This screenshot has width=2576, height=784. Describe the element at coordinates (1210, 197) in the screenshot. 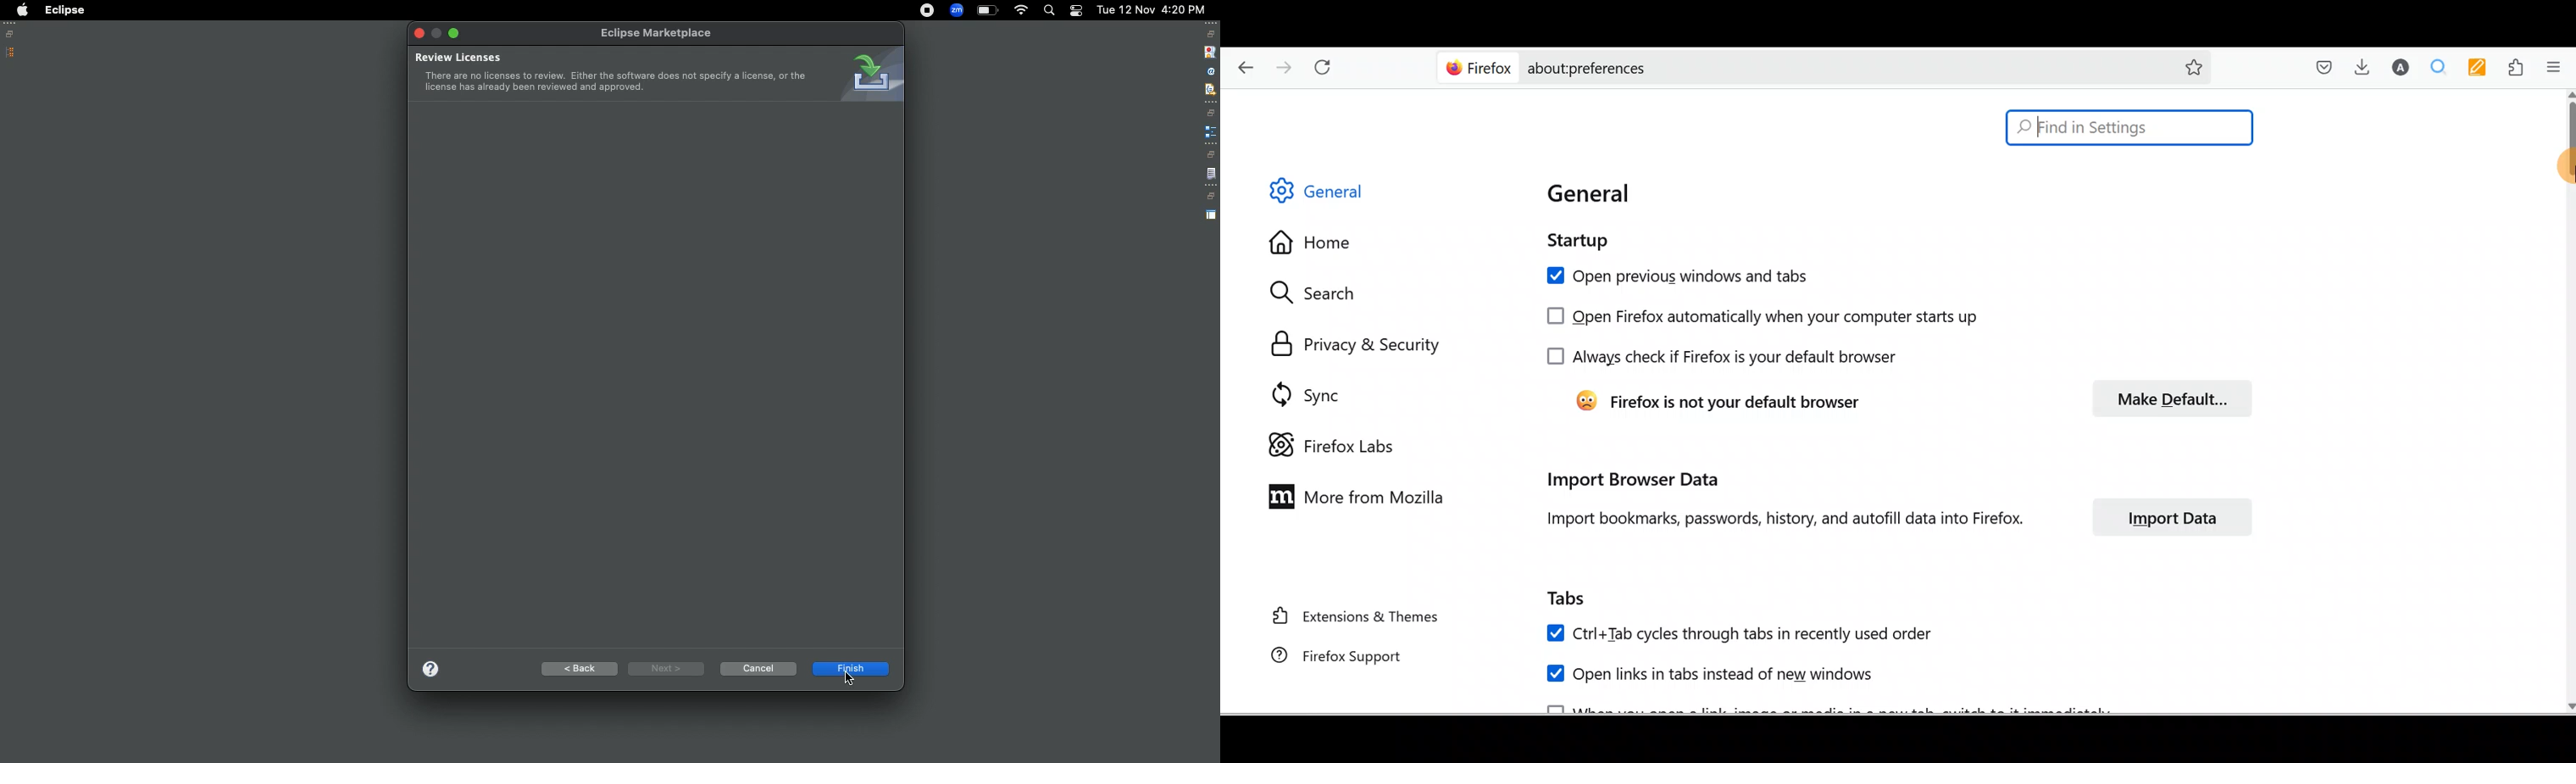

I see `restore` at that location.